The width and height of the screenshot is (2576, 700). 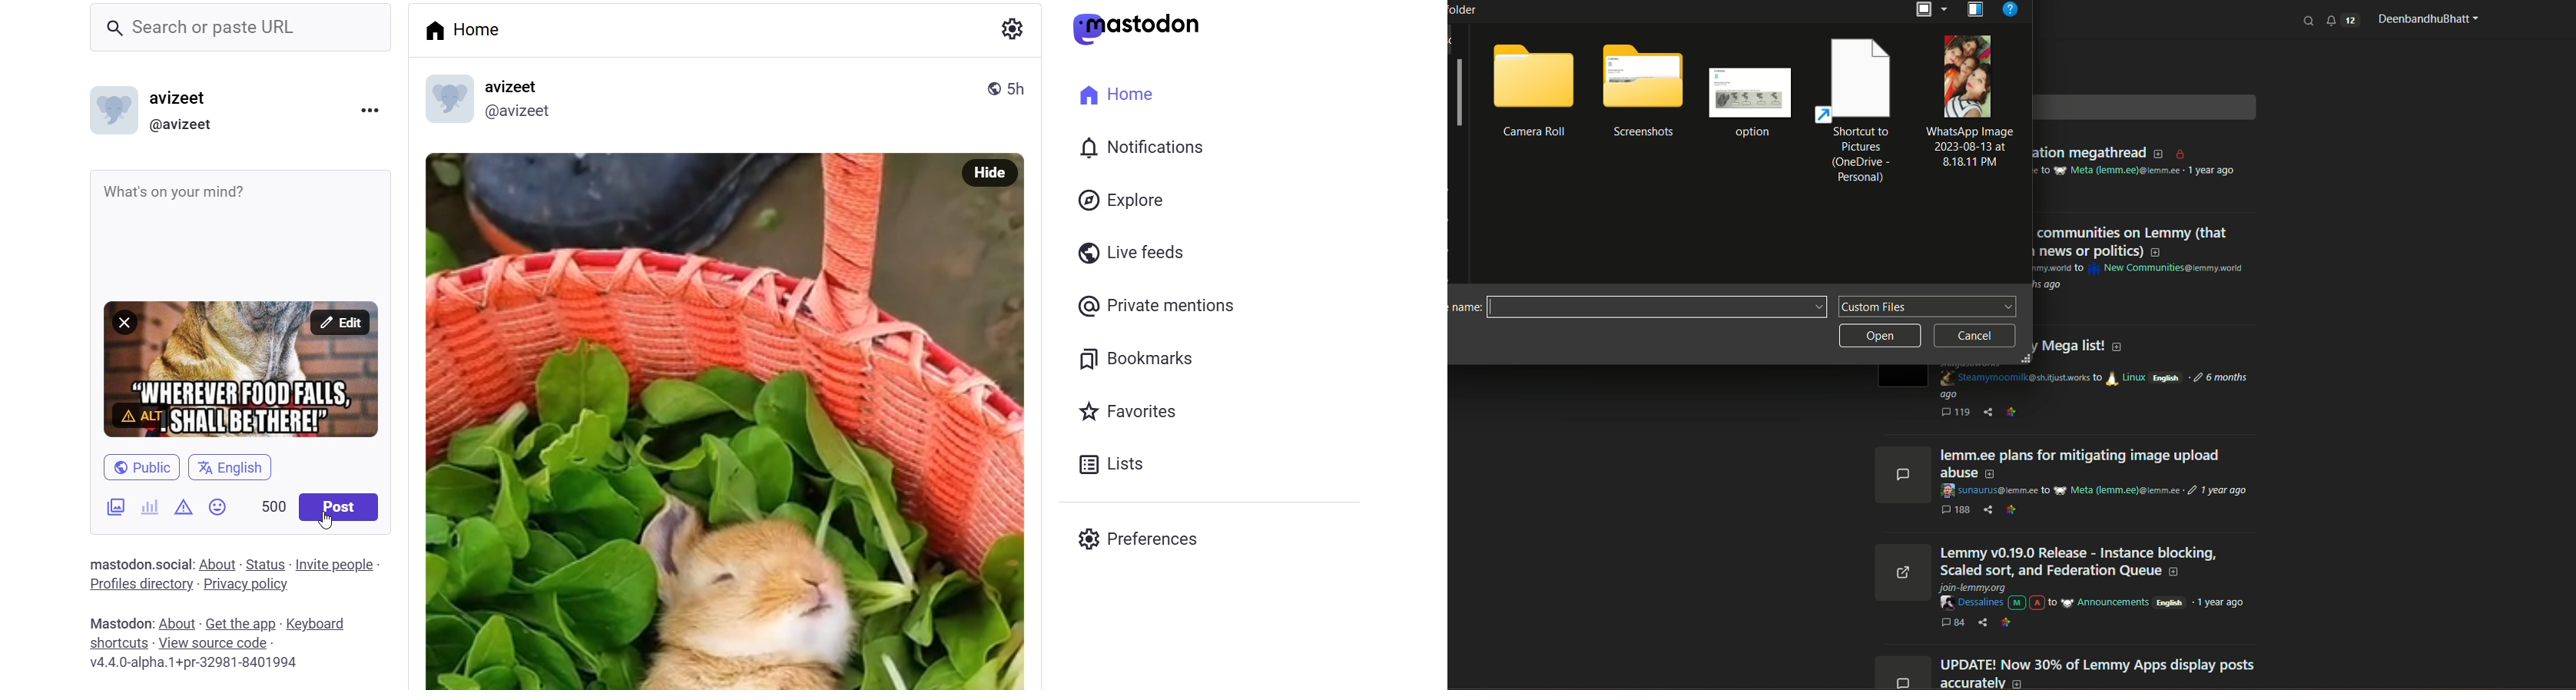 What do you see at coordinates (216, 564) in the screenshot?
I see `about` at bounding box center [216, 564].